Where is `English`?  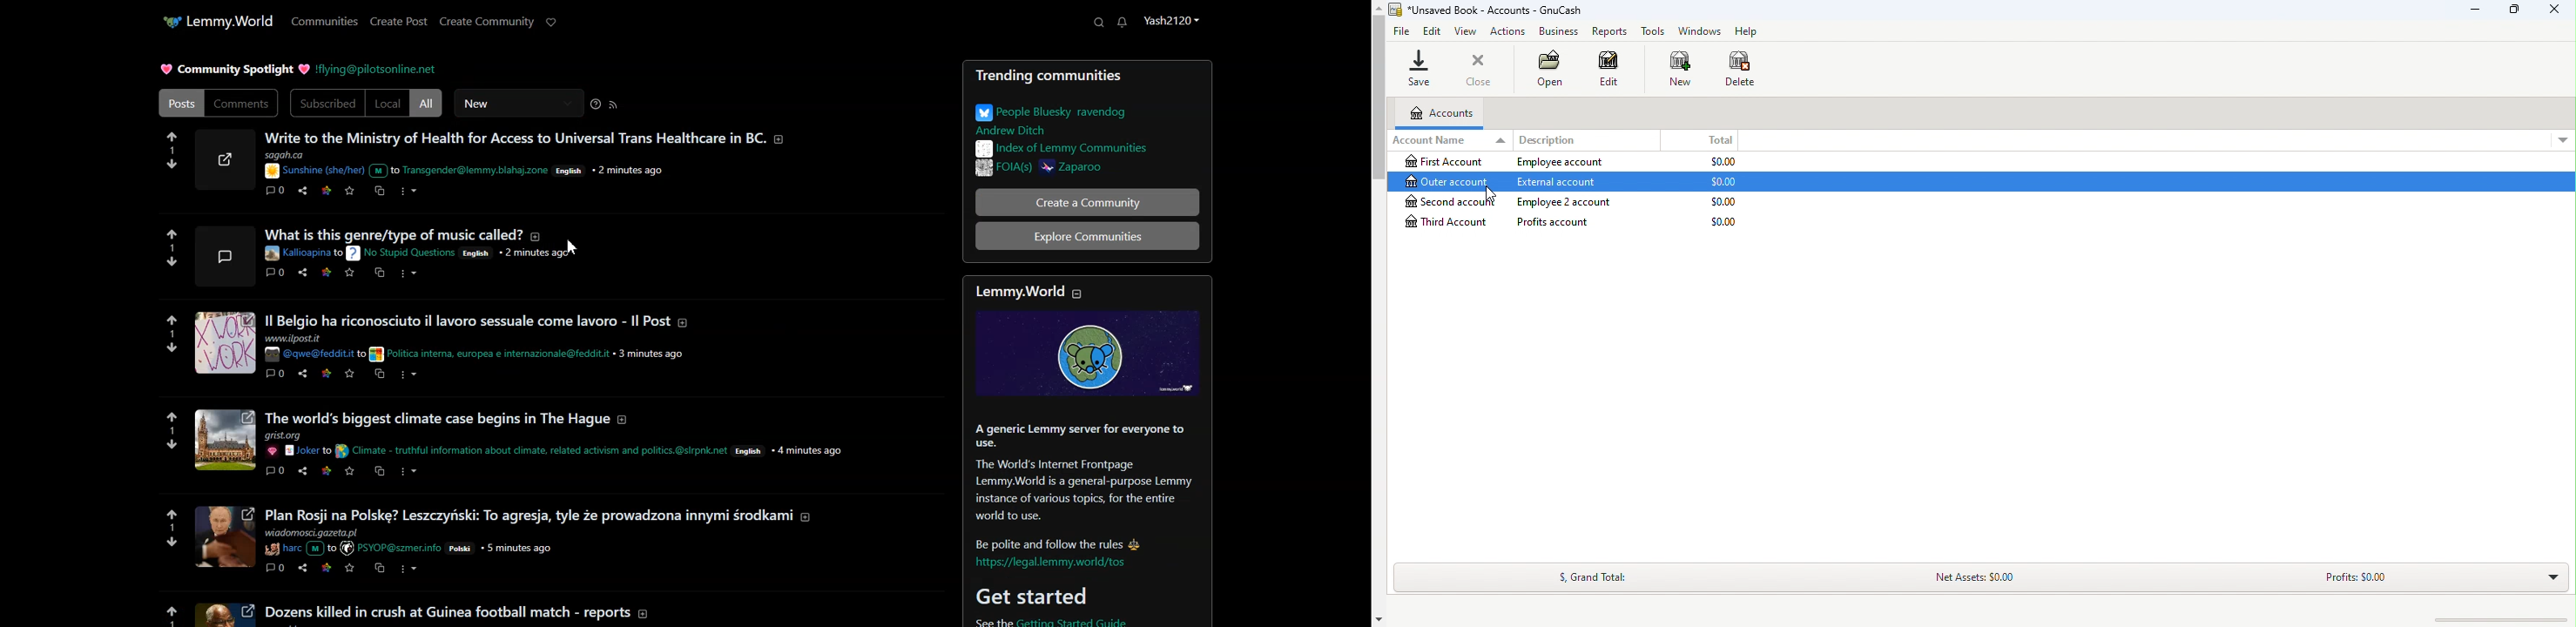 English is located at coordinates (732, 452).